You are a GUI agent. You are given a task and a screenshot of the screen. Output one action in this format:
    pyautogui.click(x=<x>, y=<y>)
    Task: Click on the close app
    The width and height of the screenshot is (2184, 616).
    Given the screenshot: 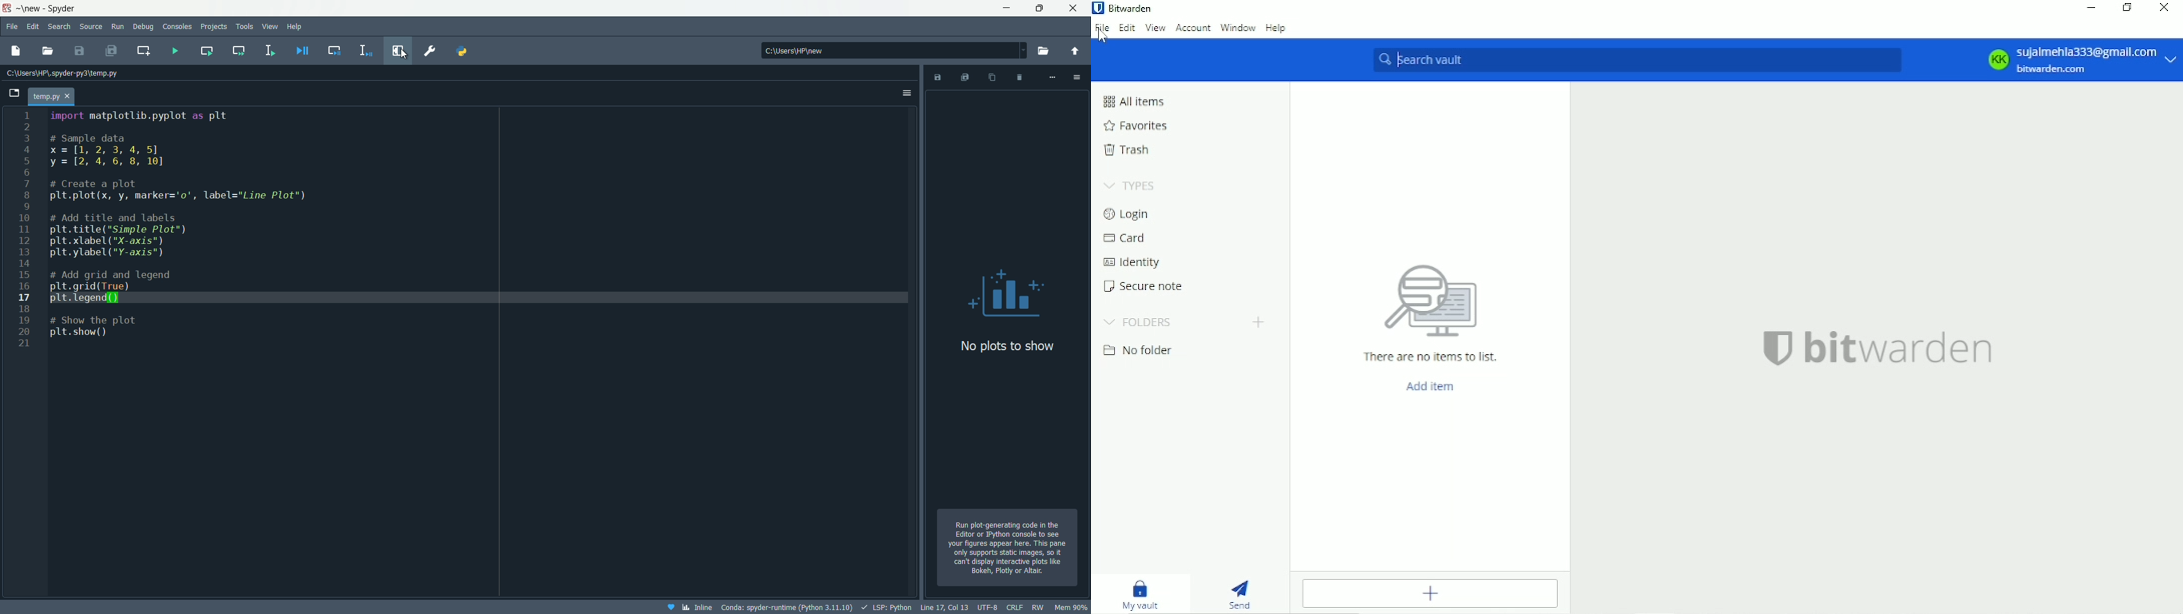 What is the action you would take?
    pyautogui.click(x=1078, y=9)
    